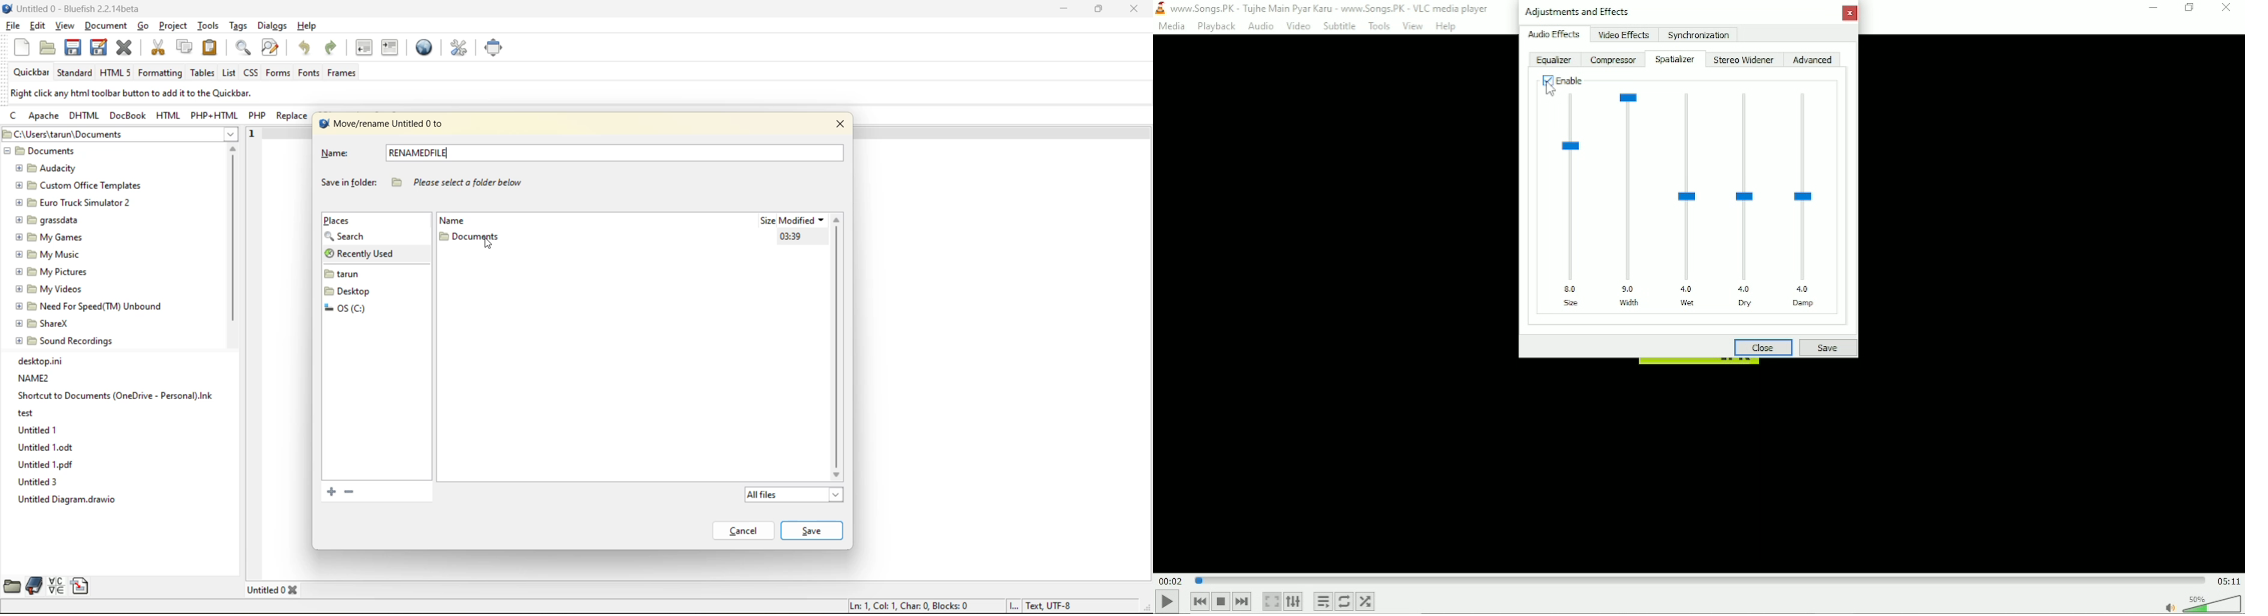  Describe the element at coordinates (337, 51) in the screenshot. I see `redo` at that location.